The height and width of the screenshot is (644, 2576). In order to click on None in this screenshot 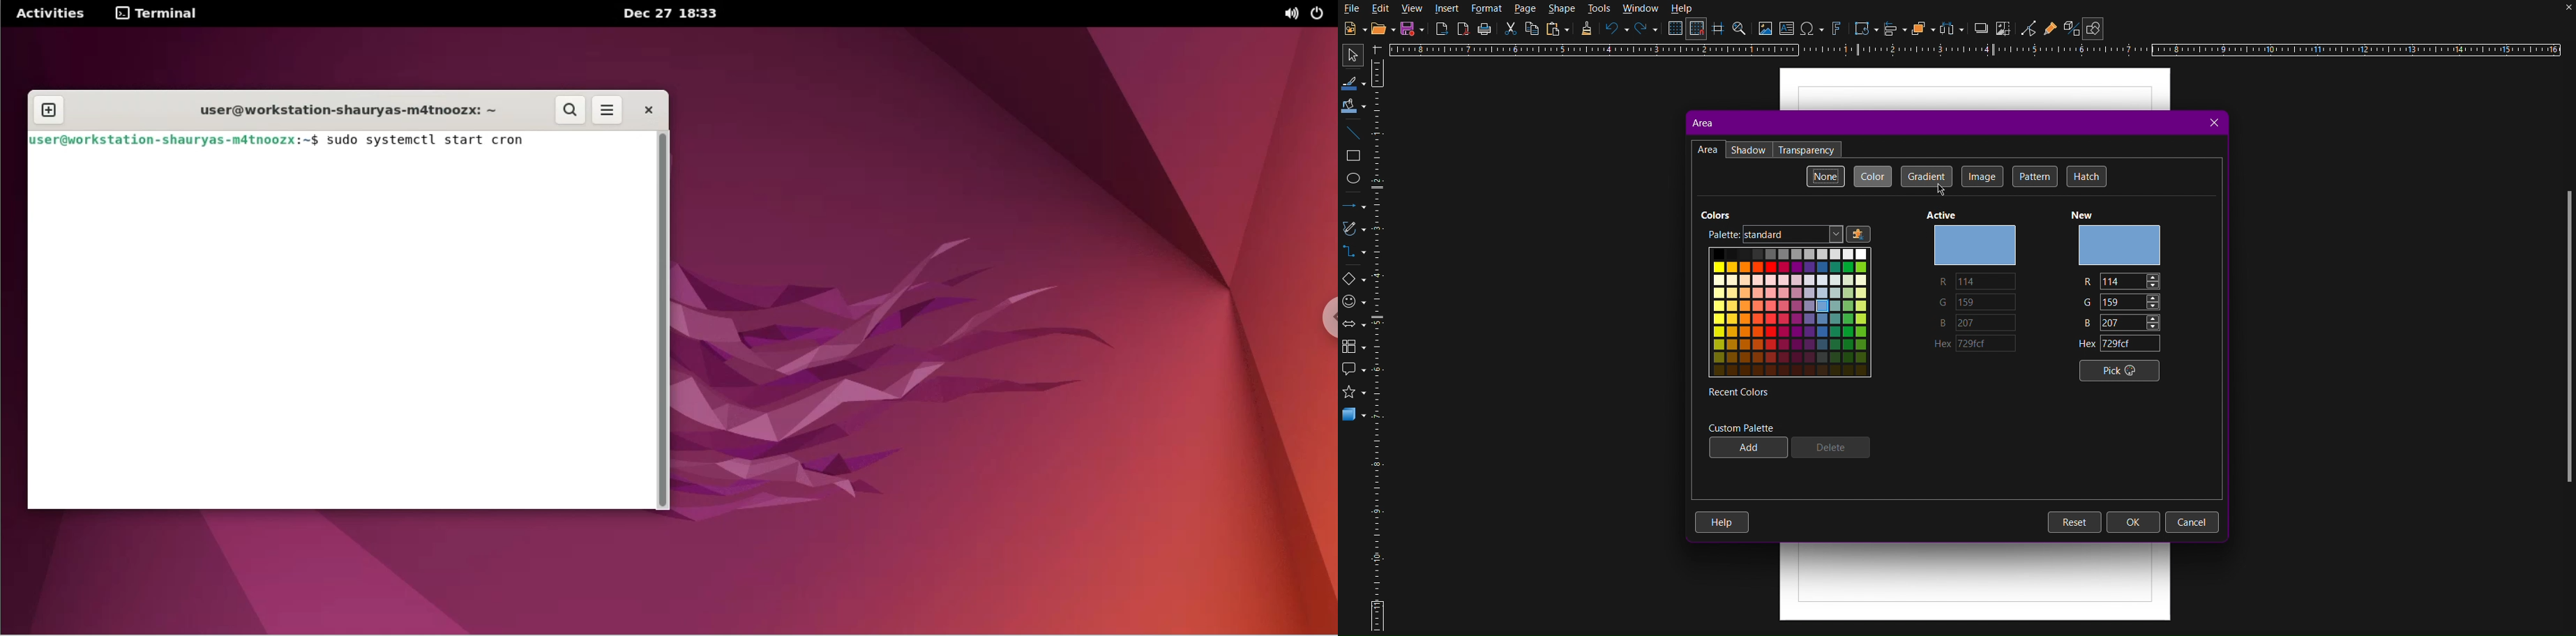, I will do `click(1826, 176)`.